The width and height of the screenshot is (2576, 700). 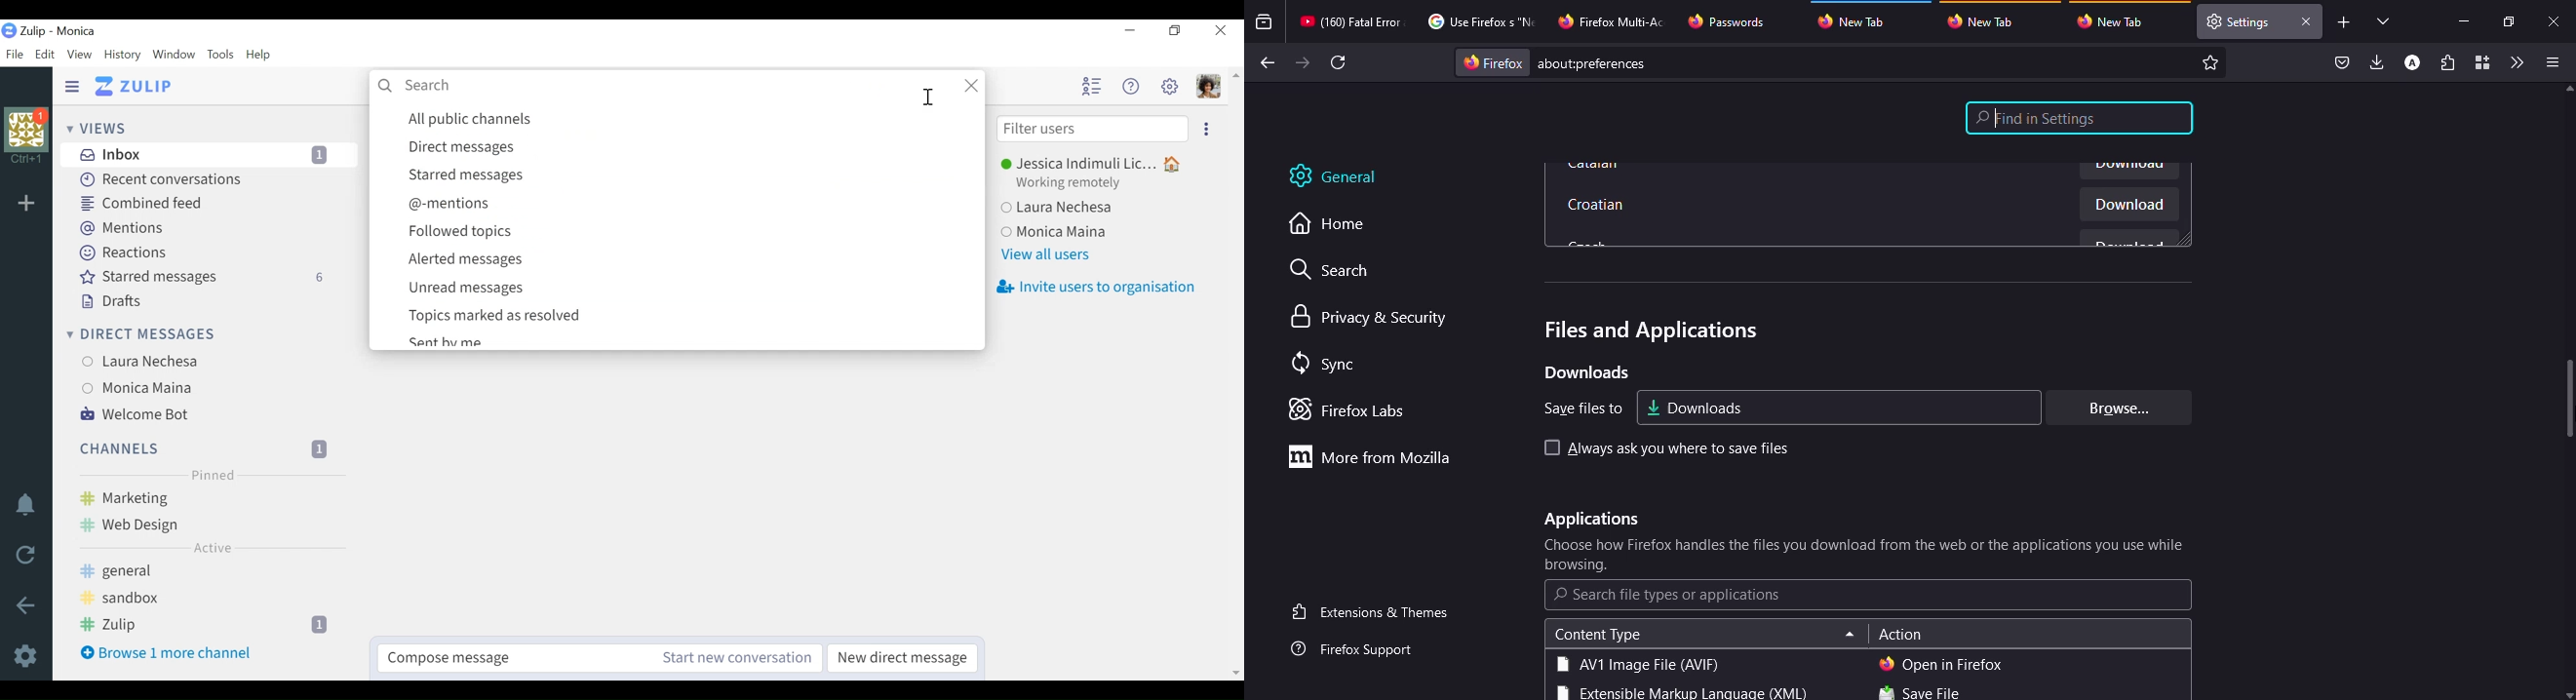 What do you see at coordinates (9, 31) in the screenshot?
I see `organisation logo` at bounding box center [9, 31].